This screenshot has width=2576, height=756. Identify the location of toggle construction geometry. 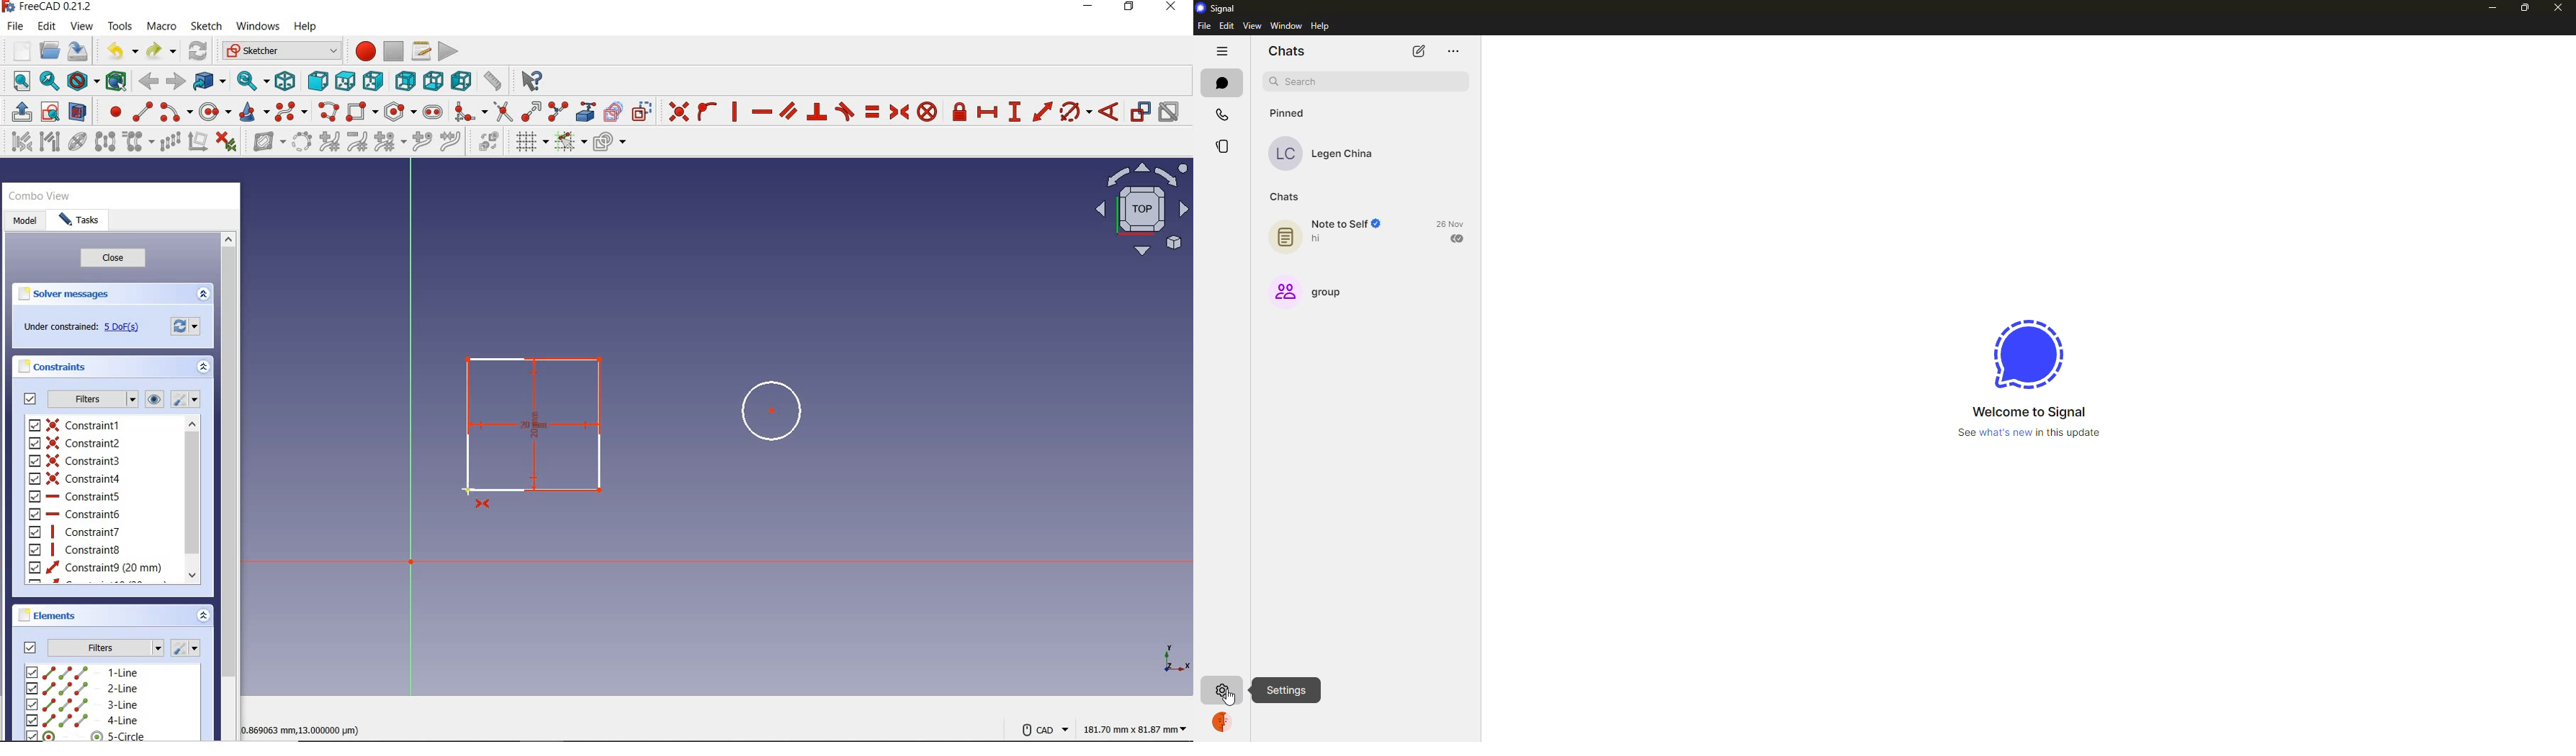
(644, 109).